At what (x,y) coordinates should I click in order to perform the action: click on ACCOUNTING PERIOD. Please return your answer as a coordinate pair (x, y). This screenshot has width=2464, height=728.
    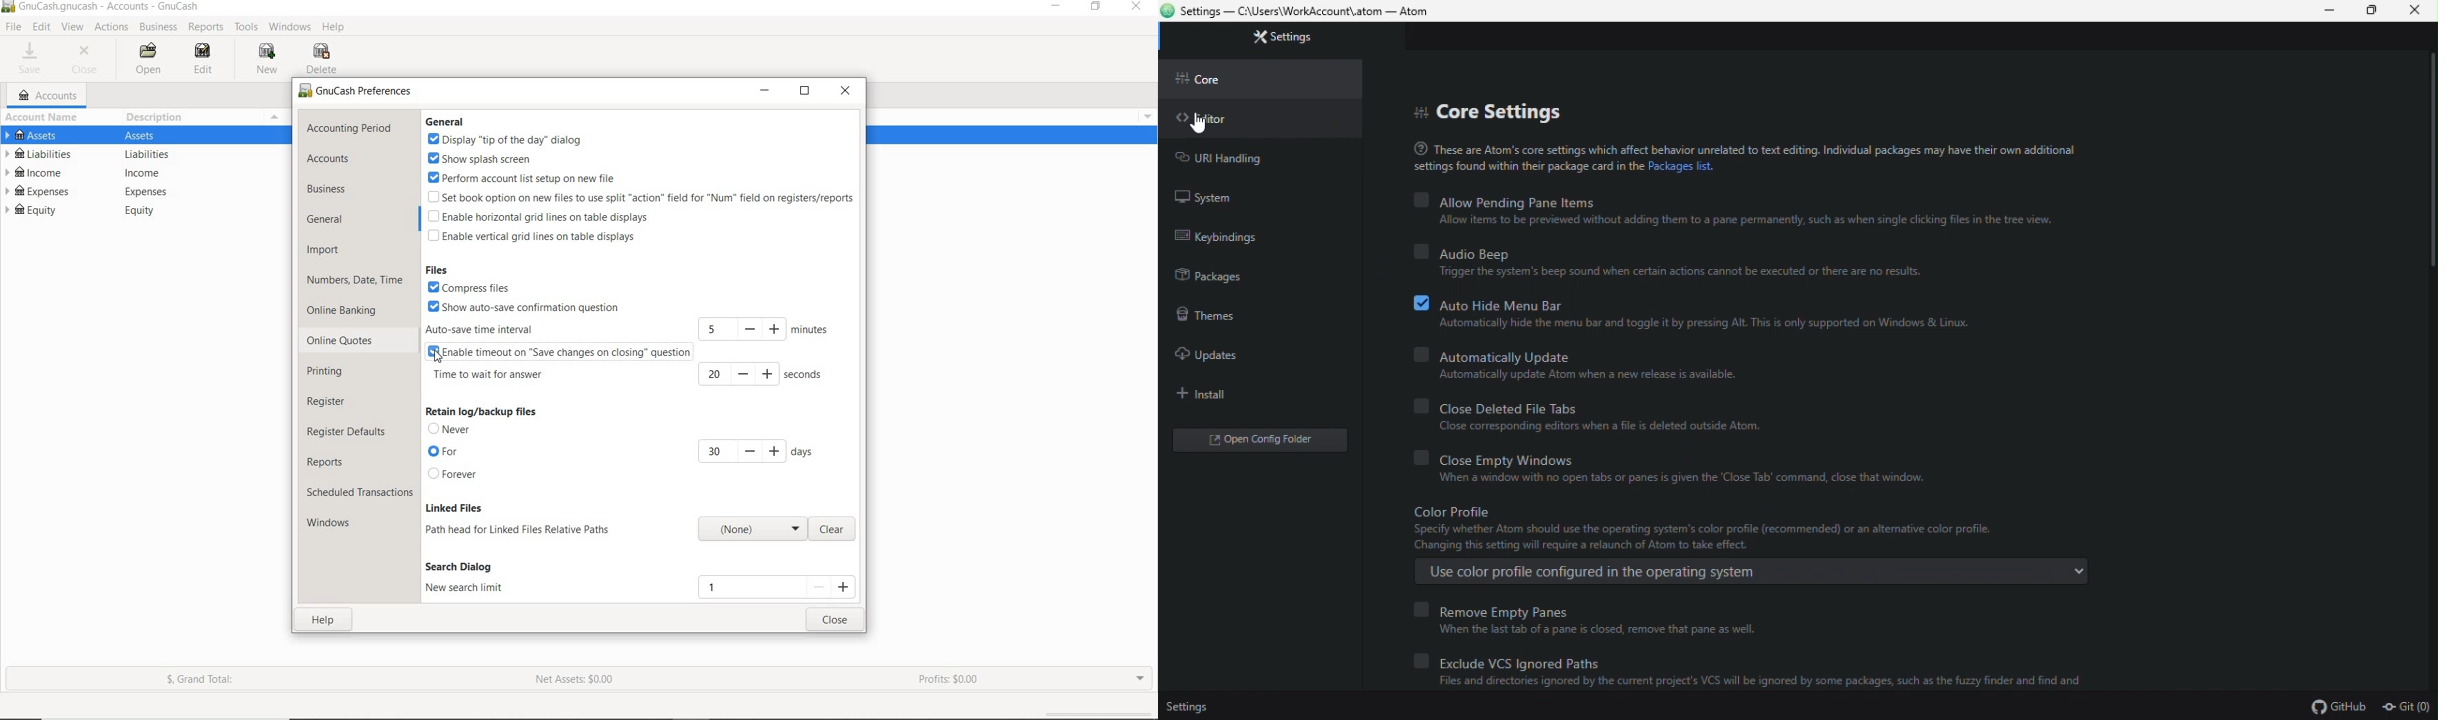
    Looking at the image, I should click on (351, 128).